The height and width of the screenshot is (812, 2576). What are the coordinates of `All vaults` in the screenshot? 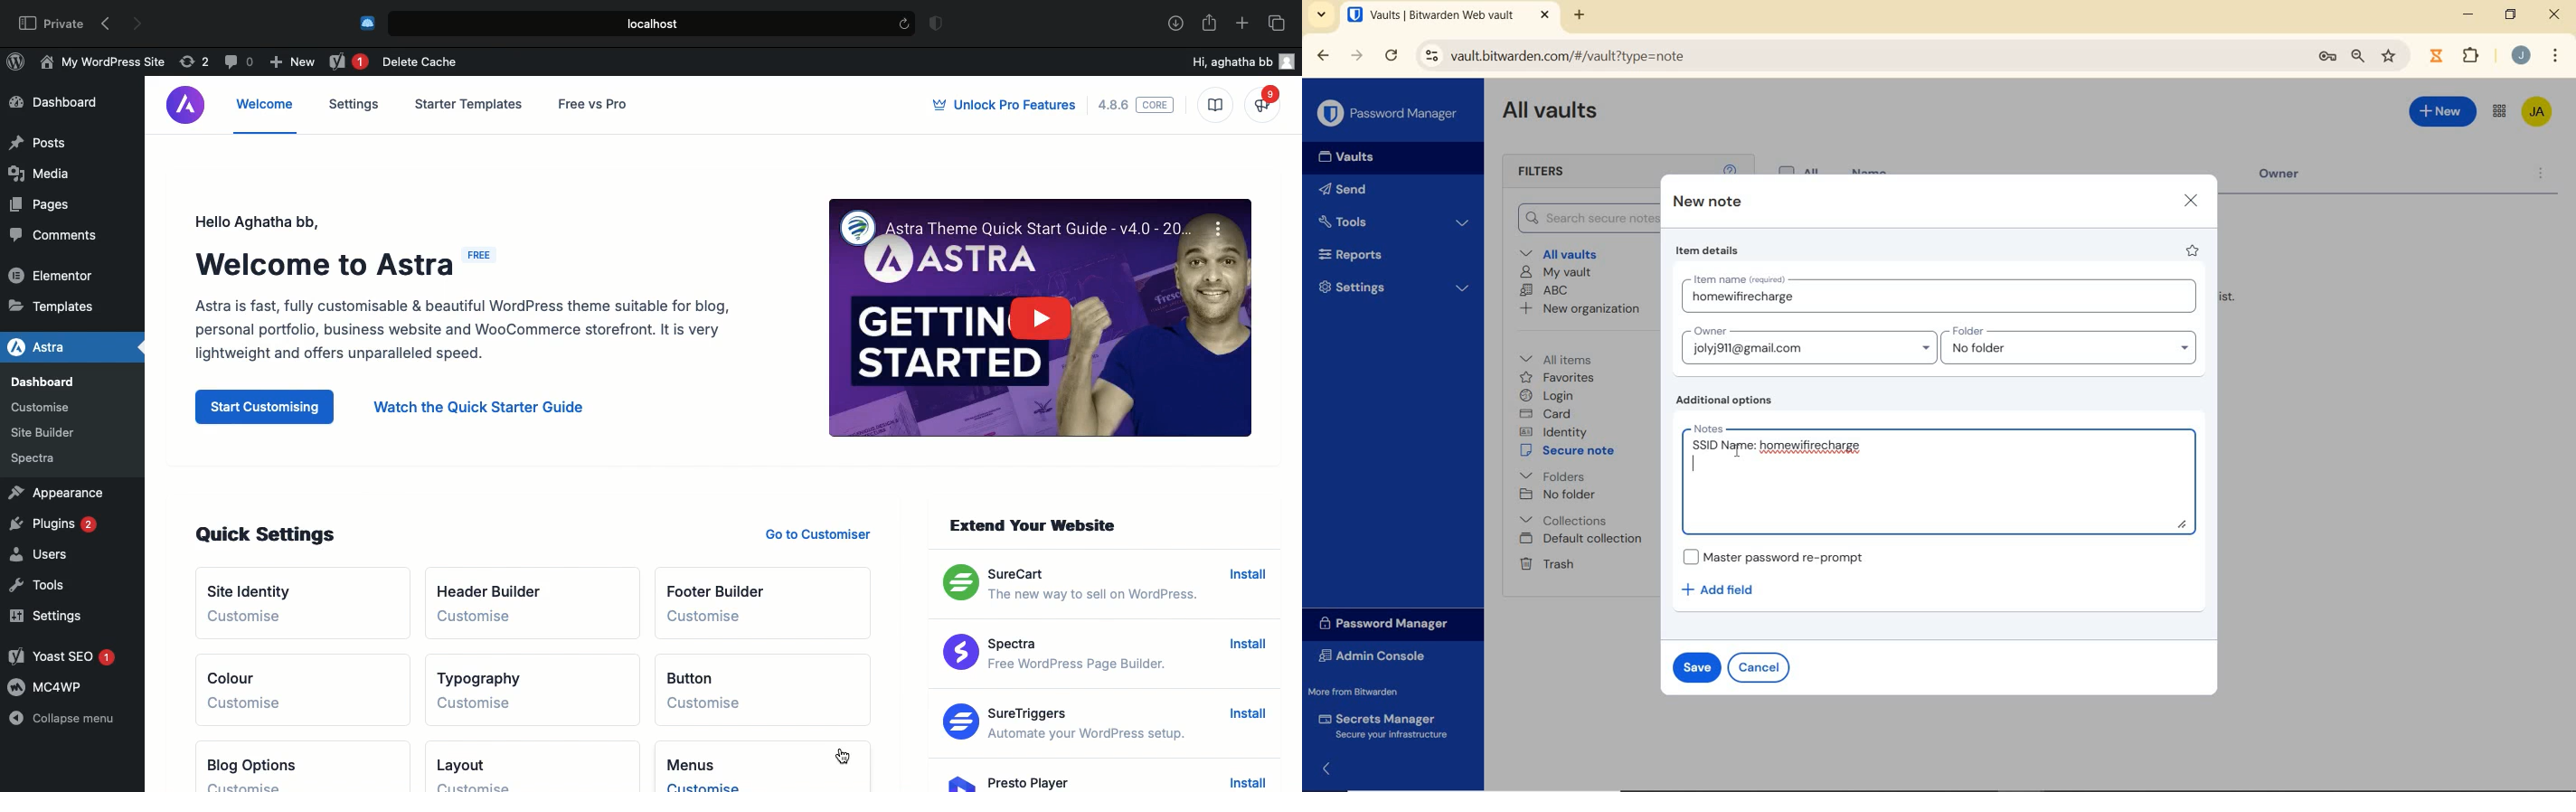 It's located at (1561, 253).